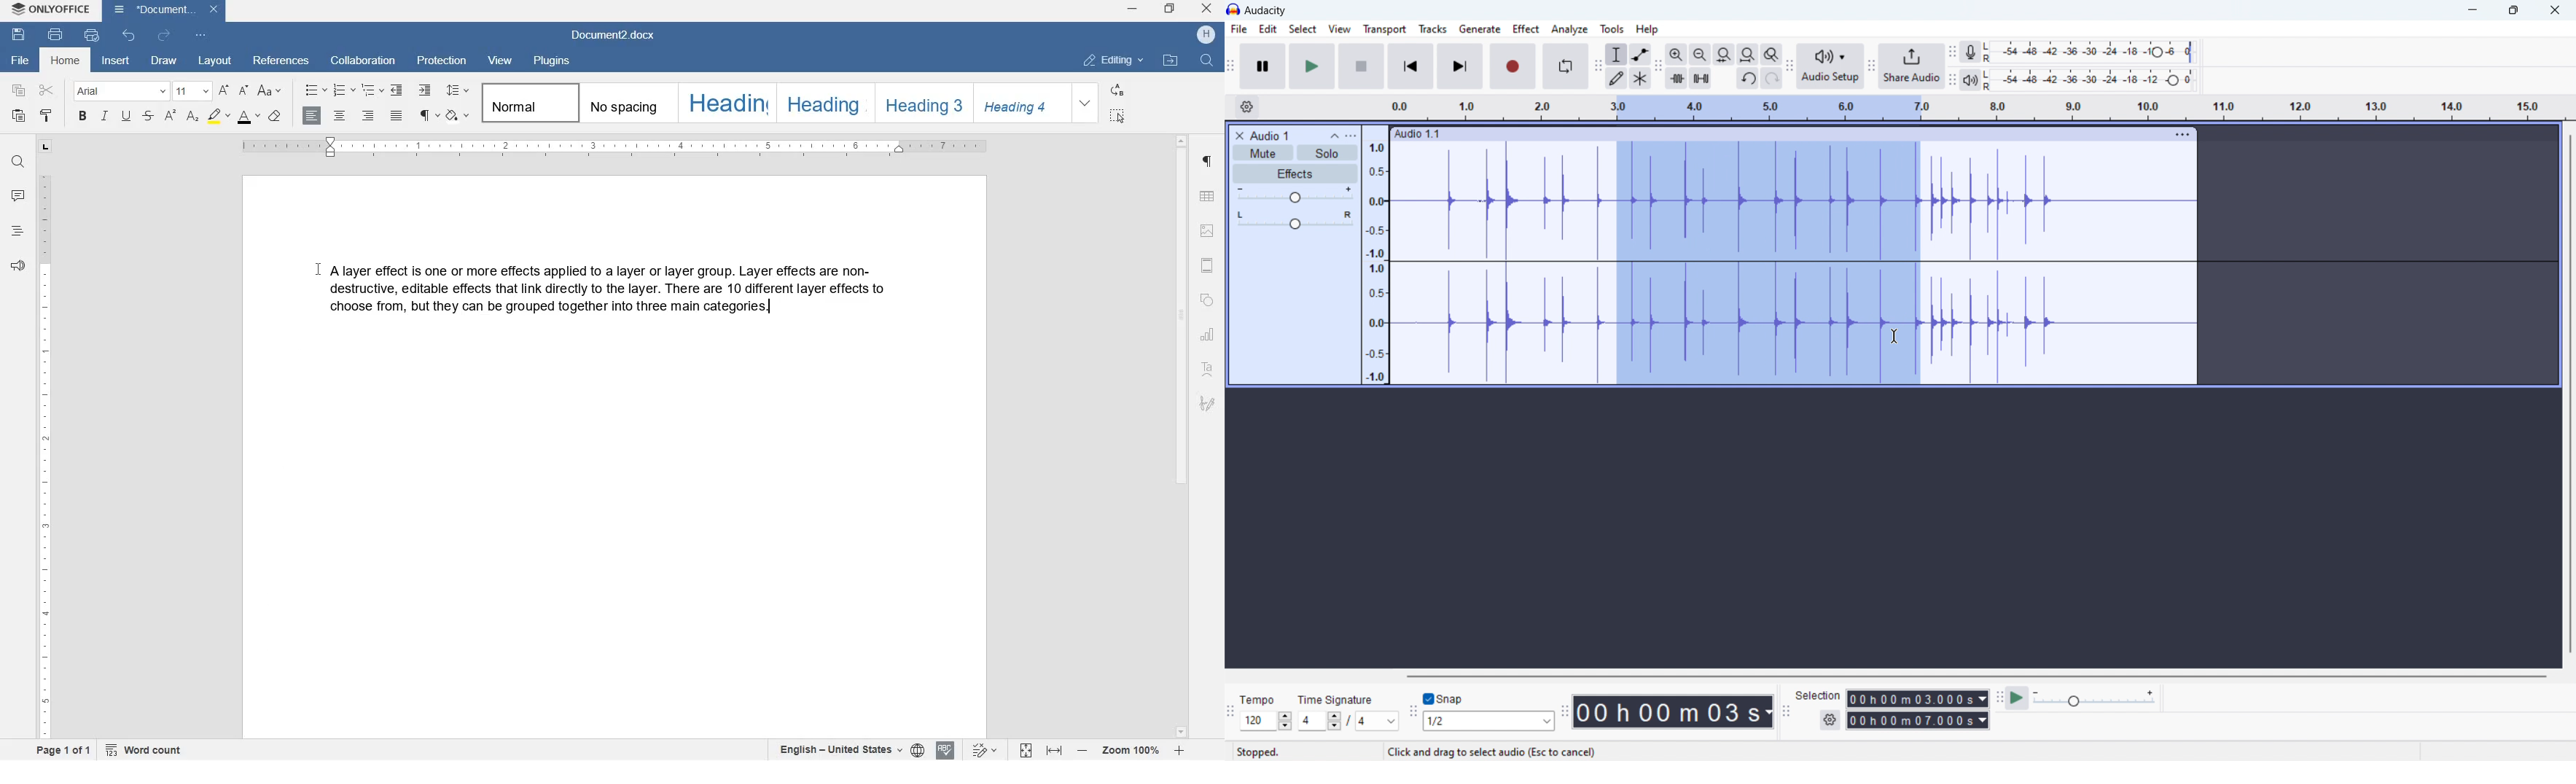 This screenshot has width=2576, height=784. What do you see at coordinates (1268, 29) in the screenshot?
I see `edit` at bounding box center [1268, 29].